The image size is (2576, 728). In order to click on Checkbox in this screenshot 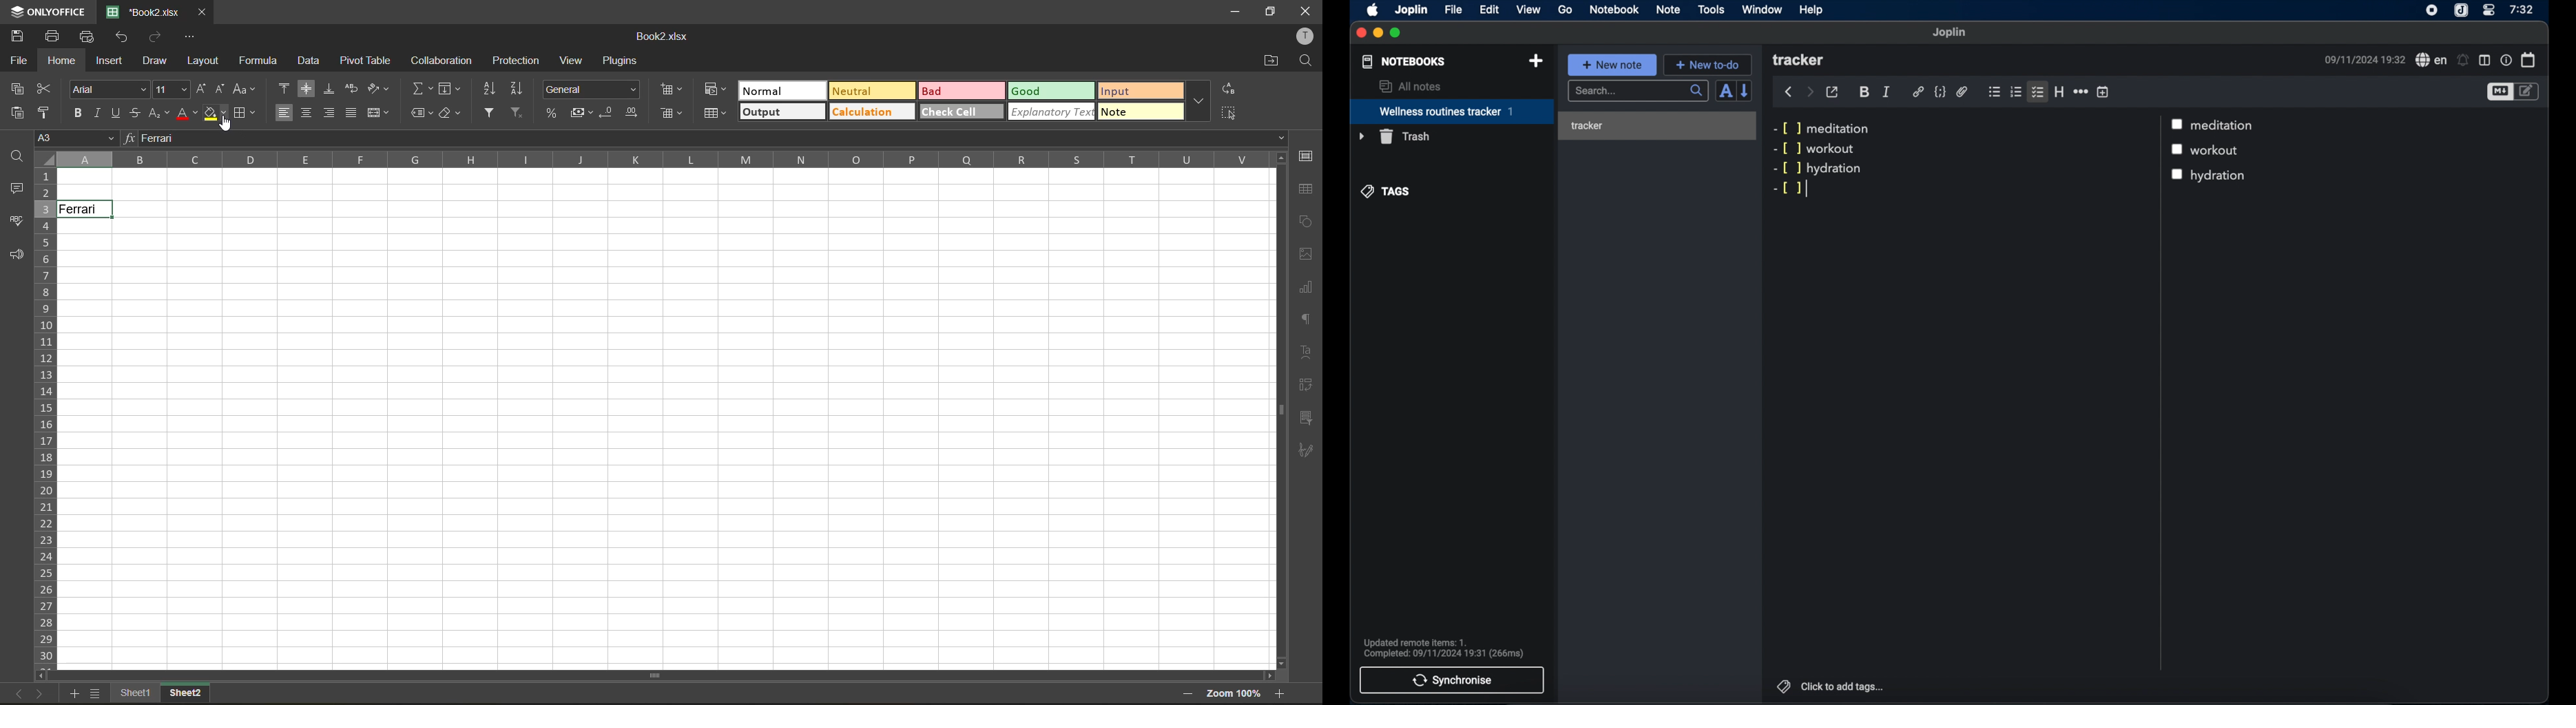, I will do `click(2177, 174)`.